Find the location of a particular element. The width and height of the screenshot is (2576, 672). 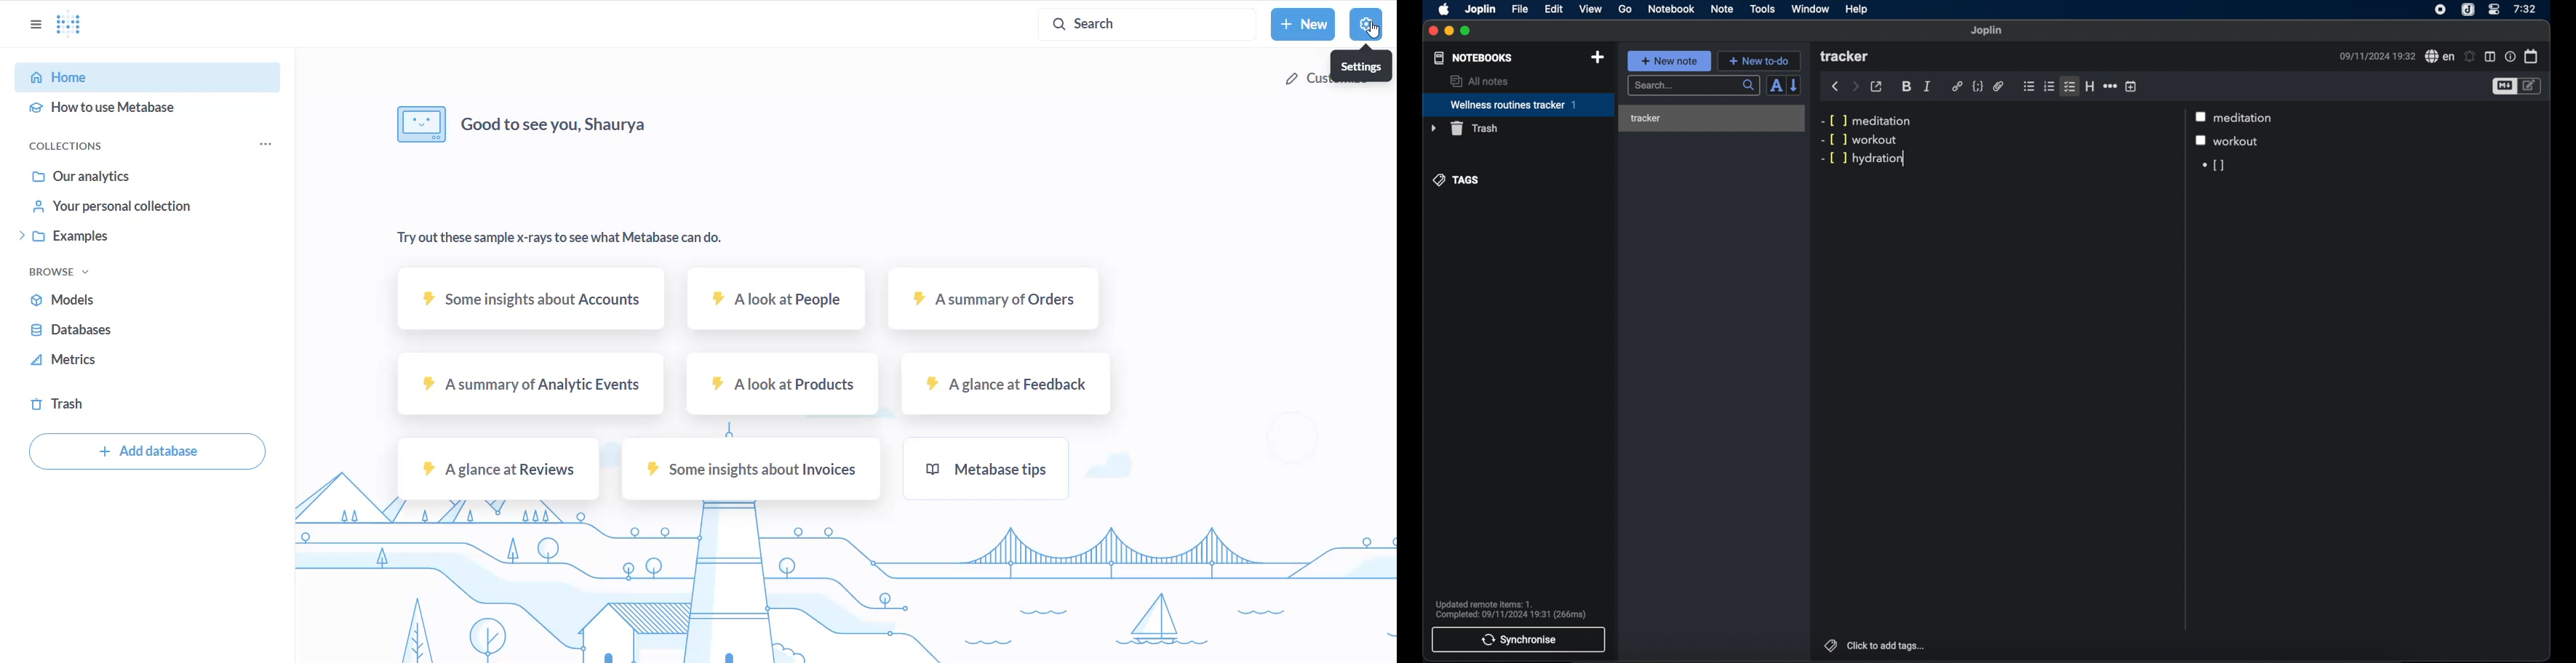

maximize is located at coordinates (1466, 31).